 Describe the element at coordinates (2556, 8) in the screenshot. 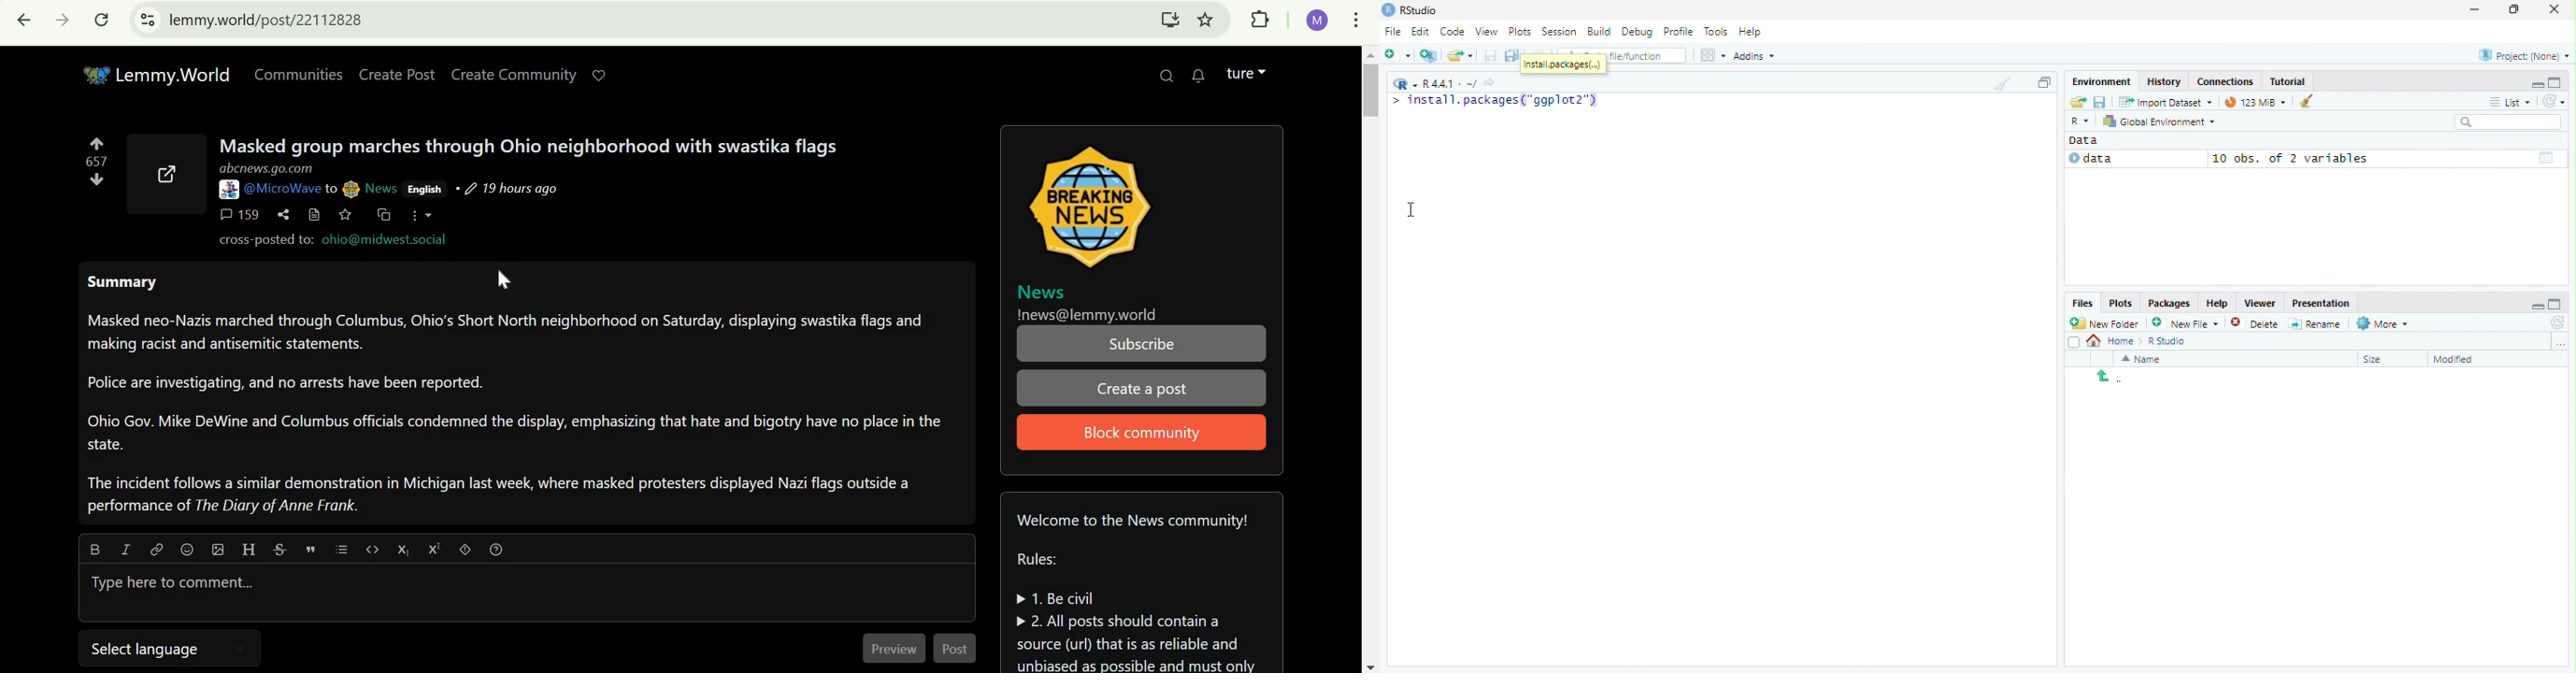

I see `Close` at that location.